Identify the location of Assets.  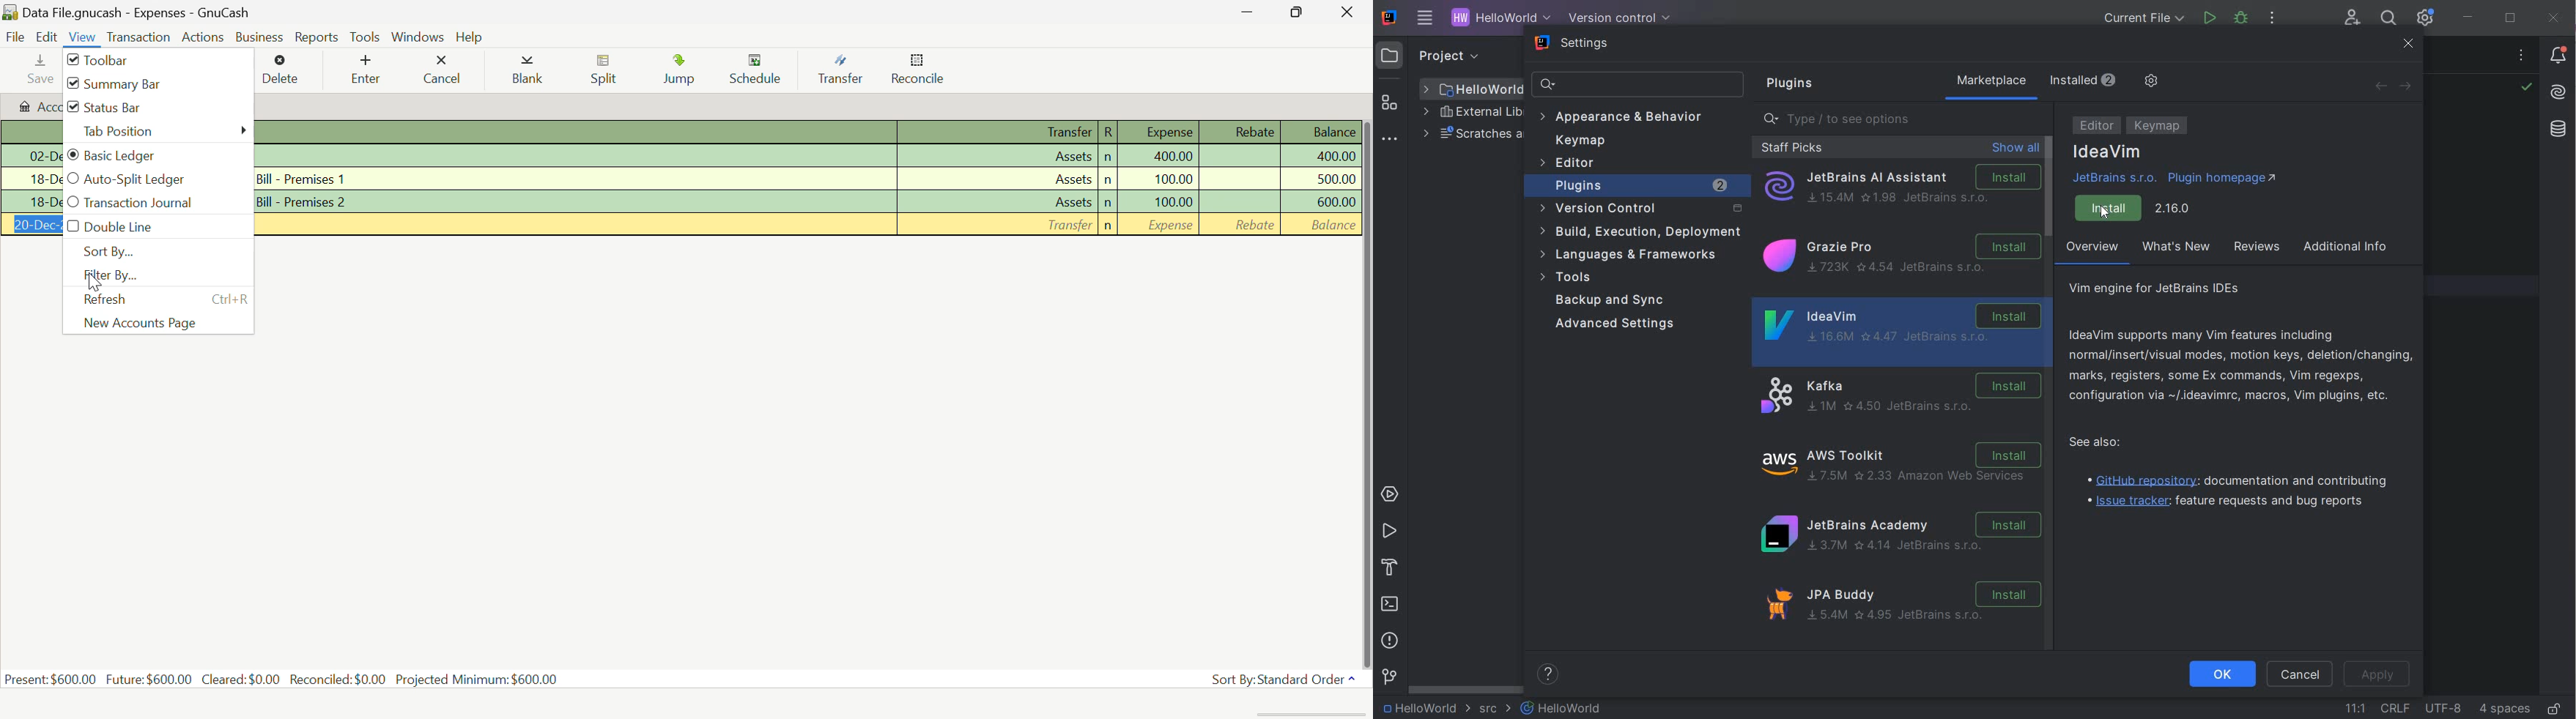
(996, 201).